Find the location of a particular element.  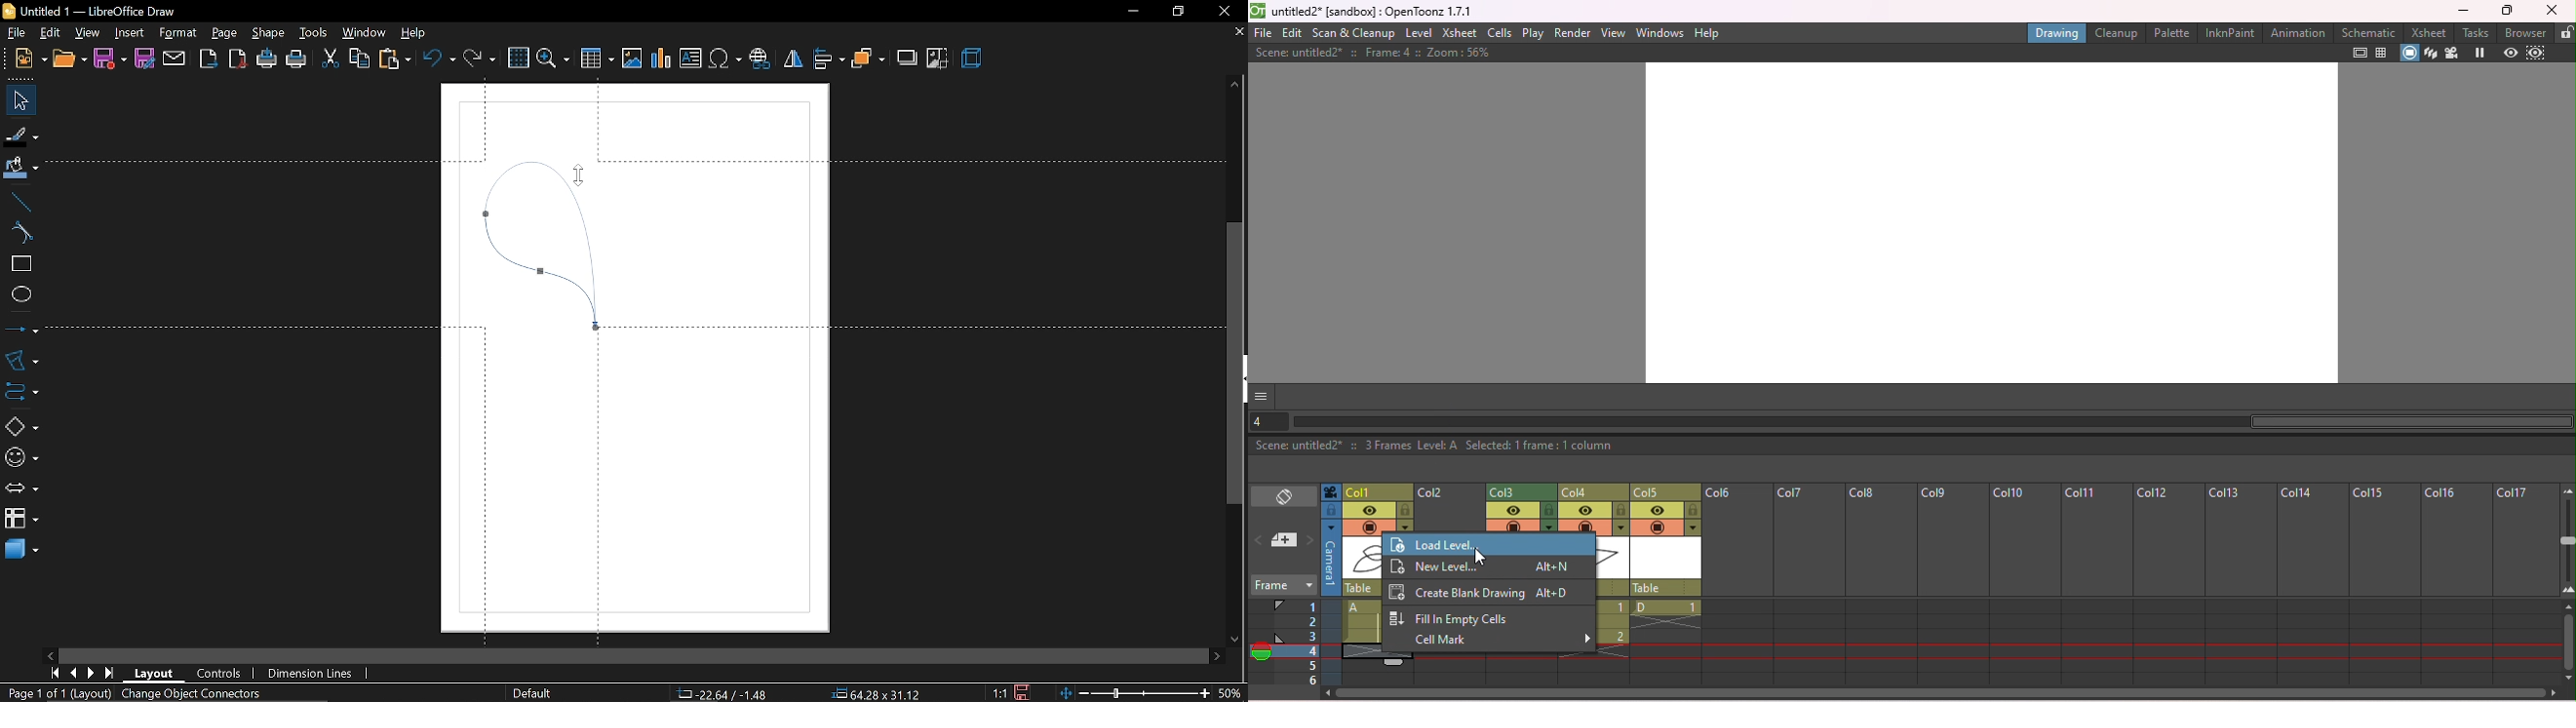

Column 14 is located at coordinates (2313, 585).